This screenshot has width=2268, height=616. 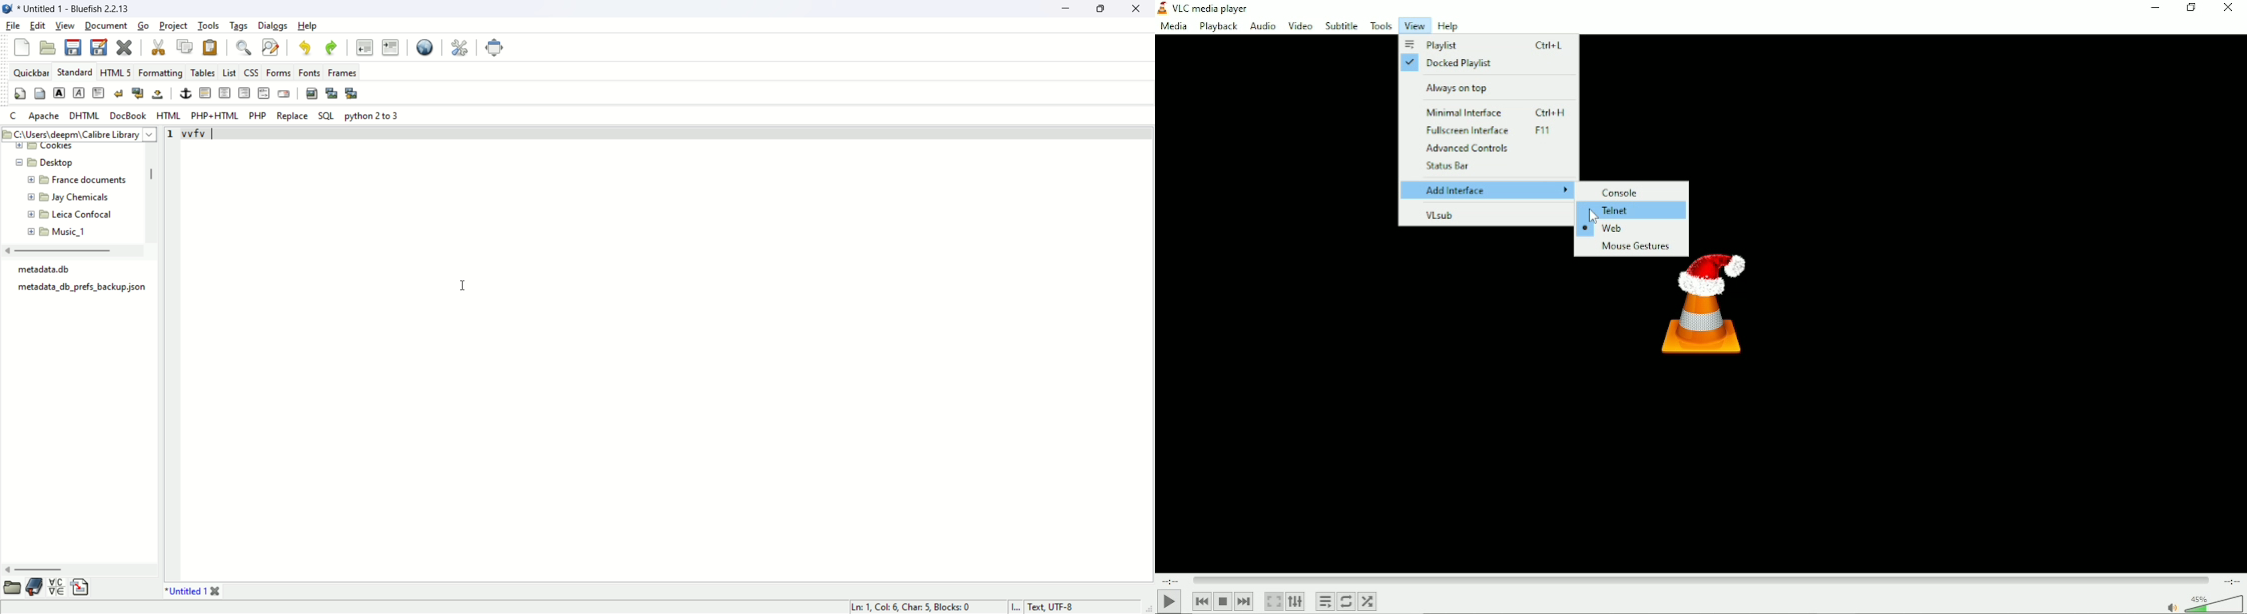 What do you see at coordinates (1624, 192) in the screenshot?
I see `Console` at bounding box center [1624, 192].